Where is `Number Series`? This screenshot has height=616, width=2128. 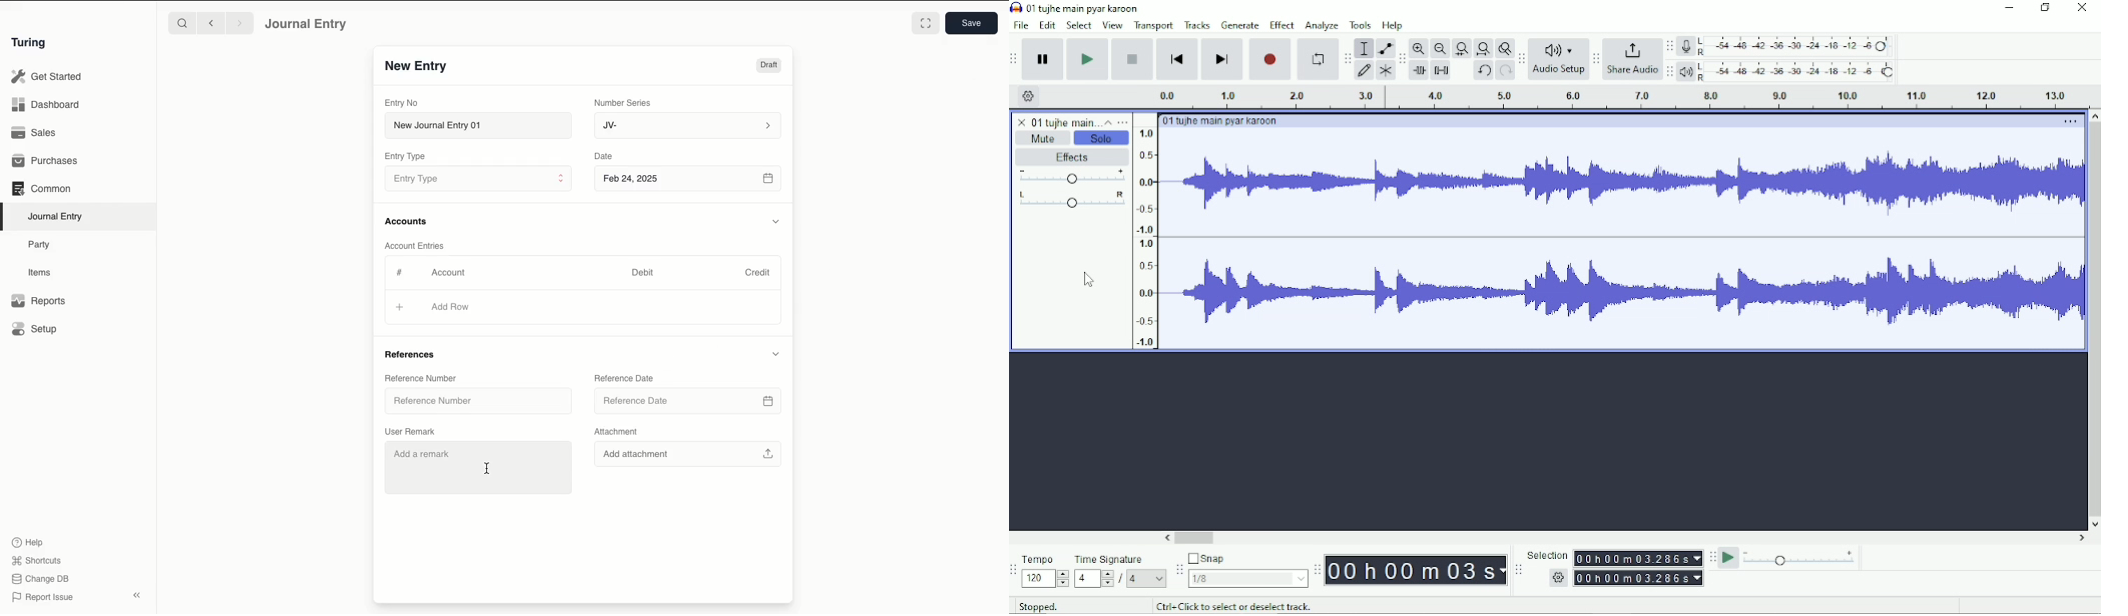 Number Series is located at coordinates (625, 103).